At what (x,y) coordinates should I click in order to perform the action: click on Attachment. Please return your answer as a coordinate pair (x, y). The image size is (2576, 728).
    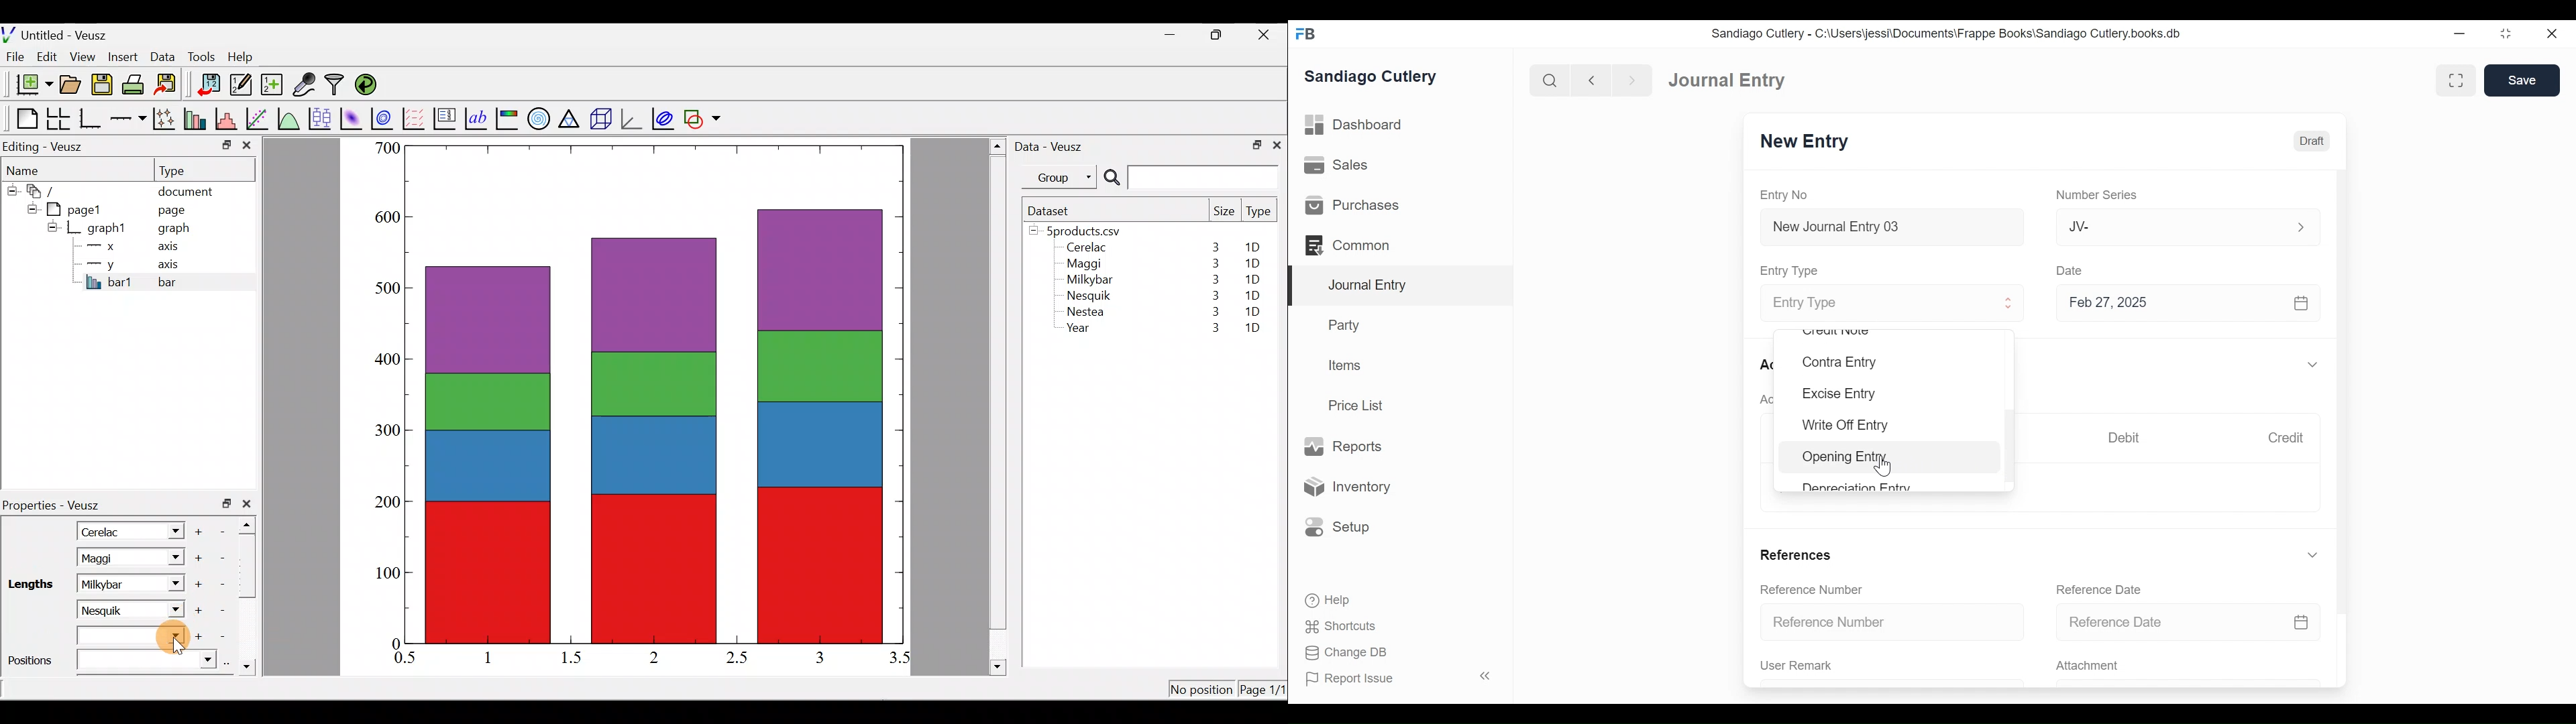
    Looking at the image, I should click on (2087, 667).